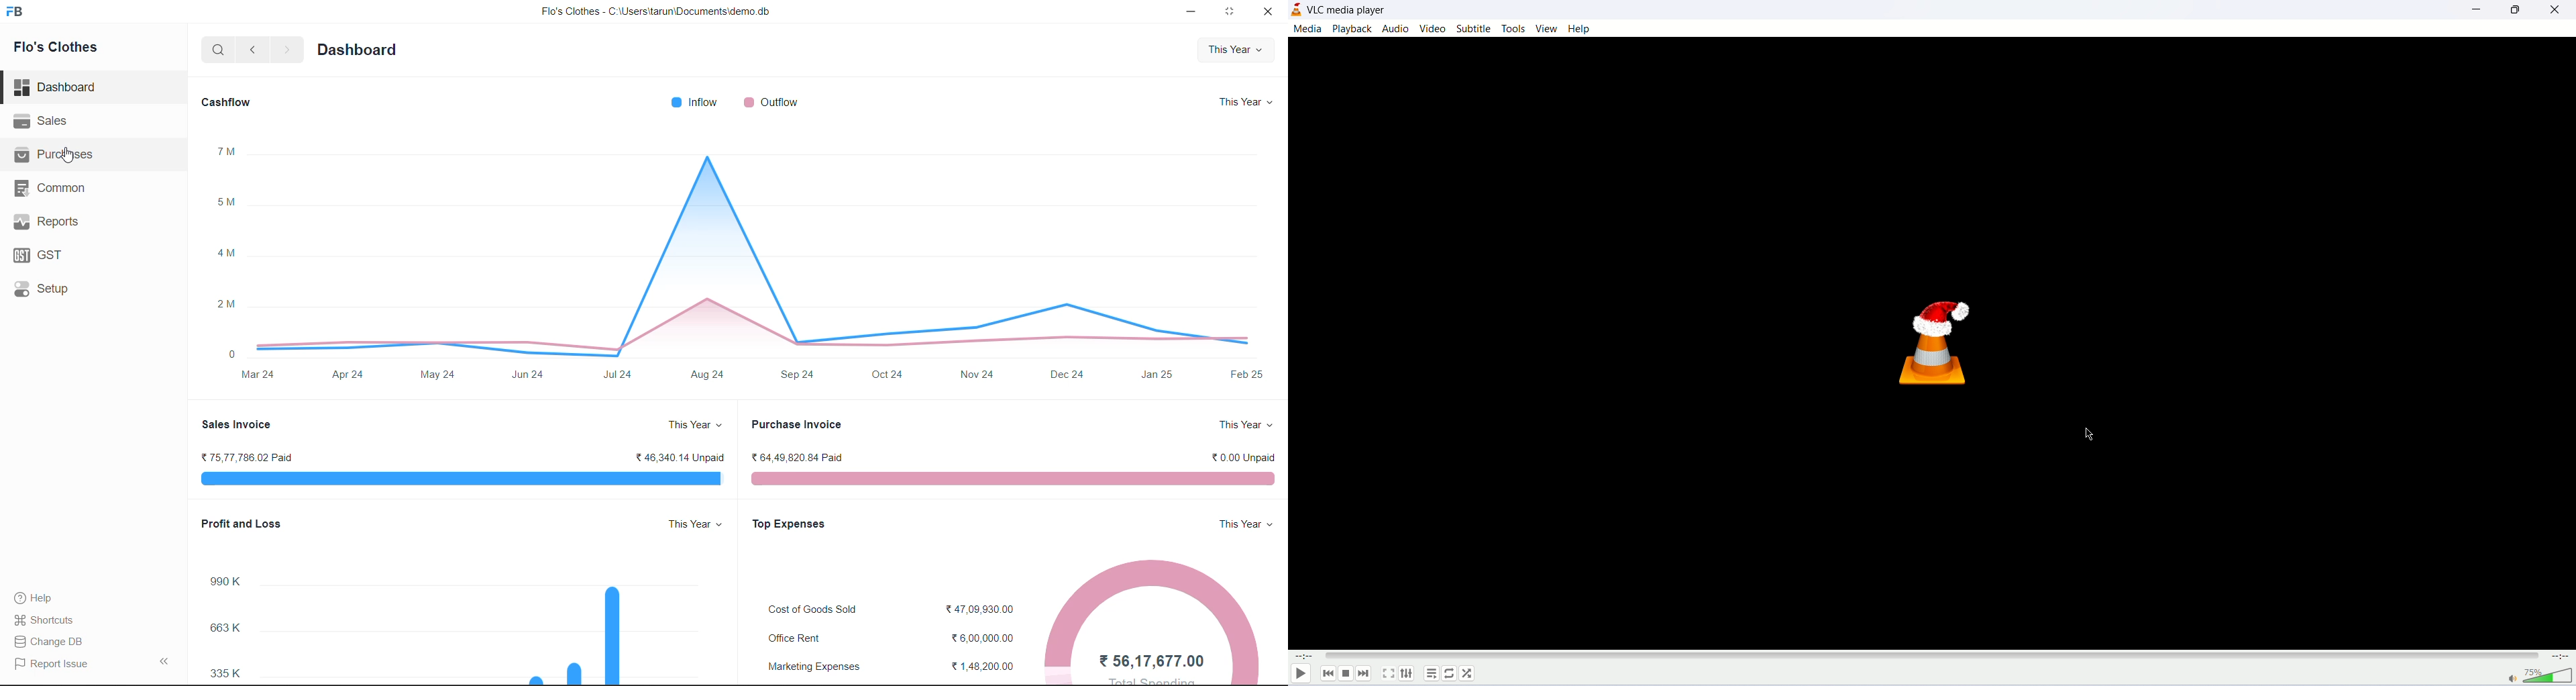 The height and width of the screenshot is (700, 2576). I want to click on Report Issue, so click(56, 663).